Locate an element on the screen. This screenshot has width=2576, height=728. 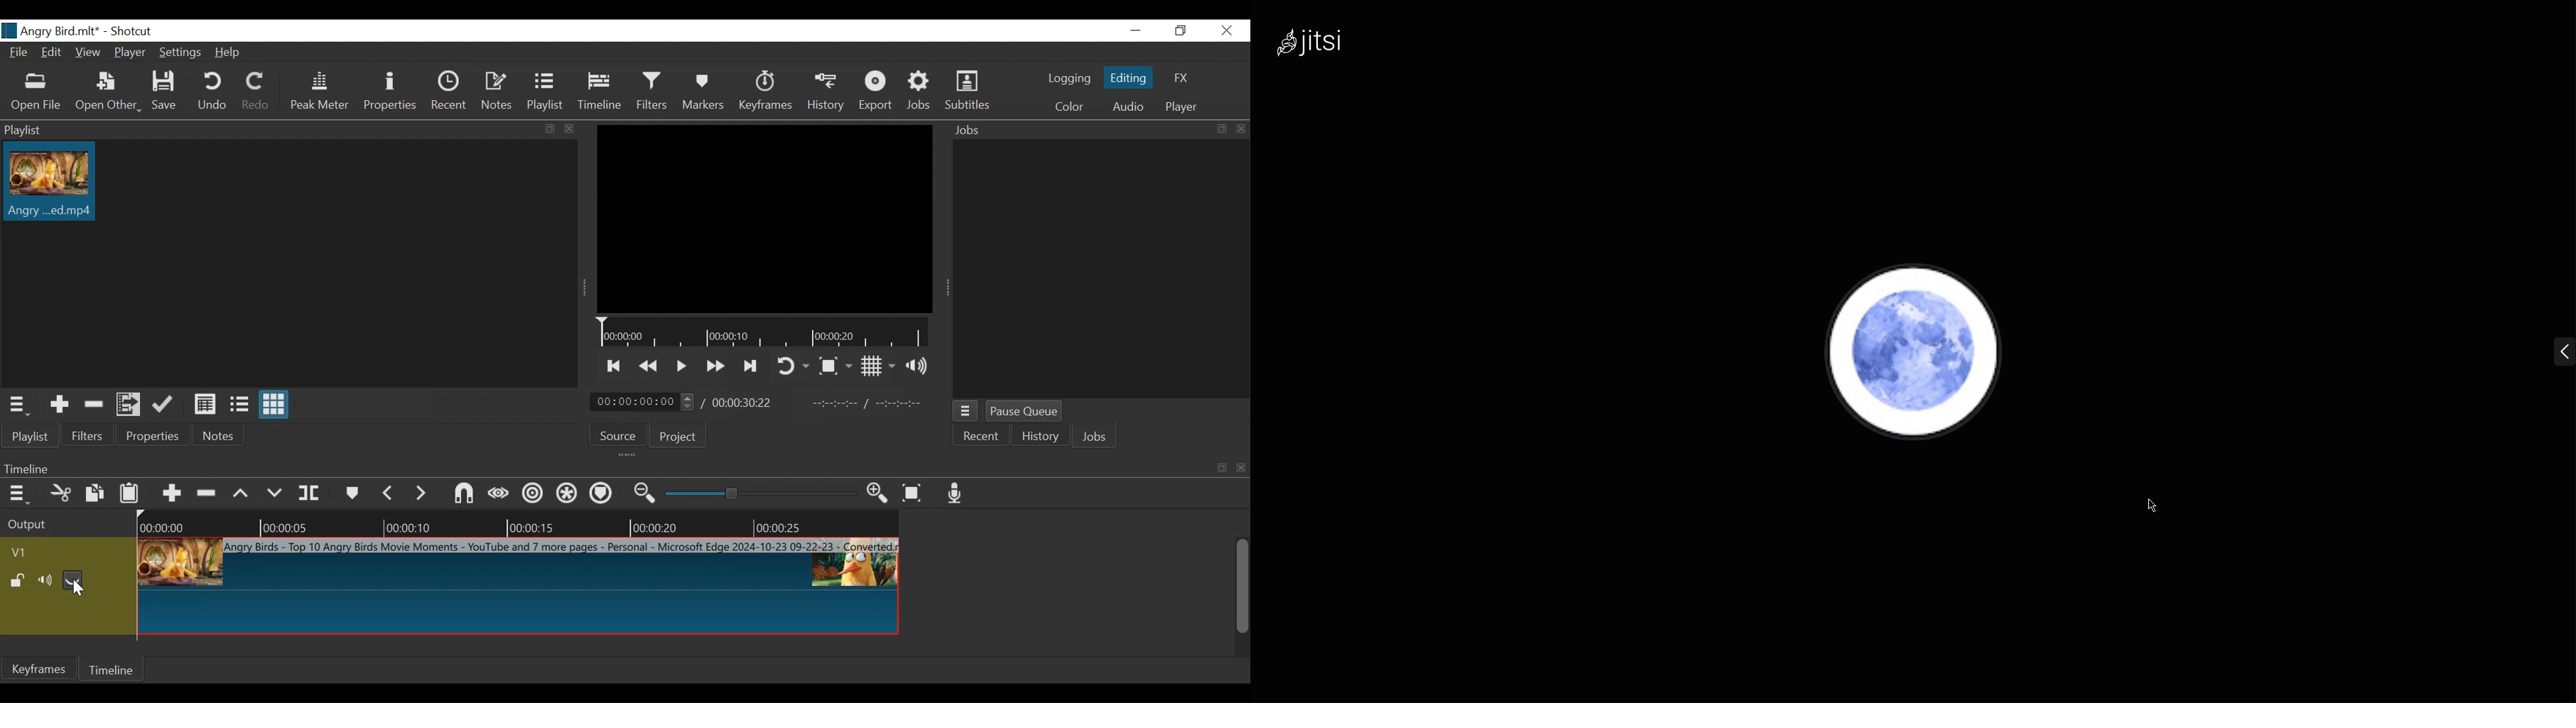
Jobs menu is located at coordinates (966, 411).